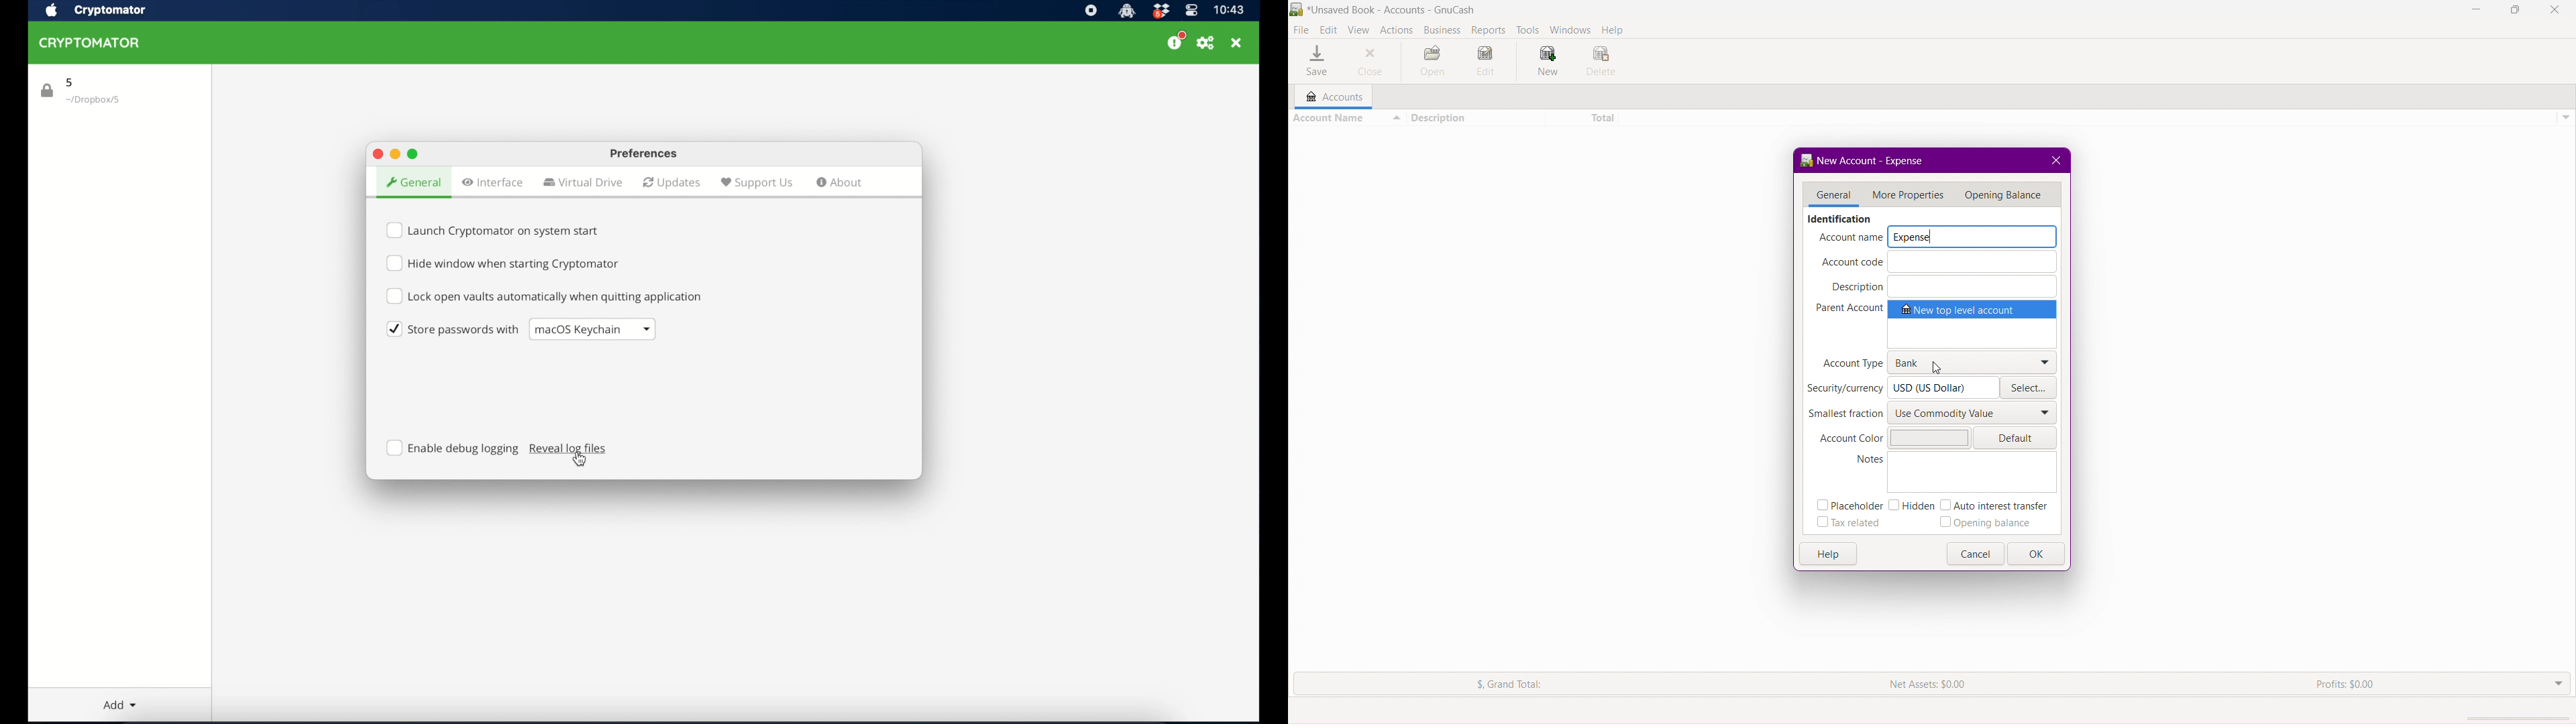 The image size is (2576, 728). What do you see at coordinates (395, 154) in the screenshot?
I see `minimize` at bounding box center [395, 154].